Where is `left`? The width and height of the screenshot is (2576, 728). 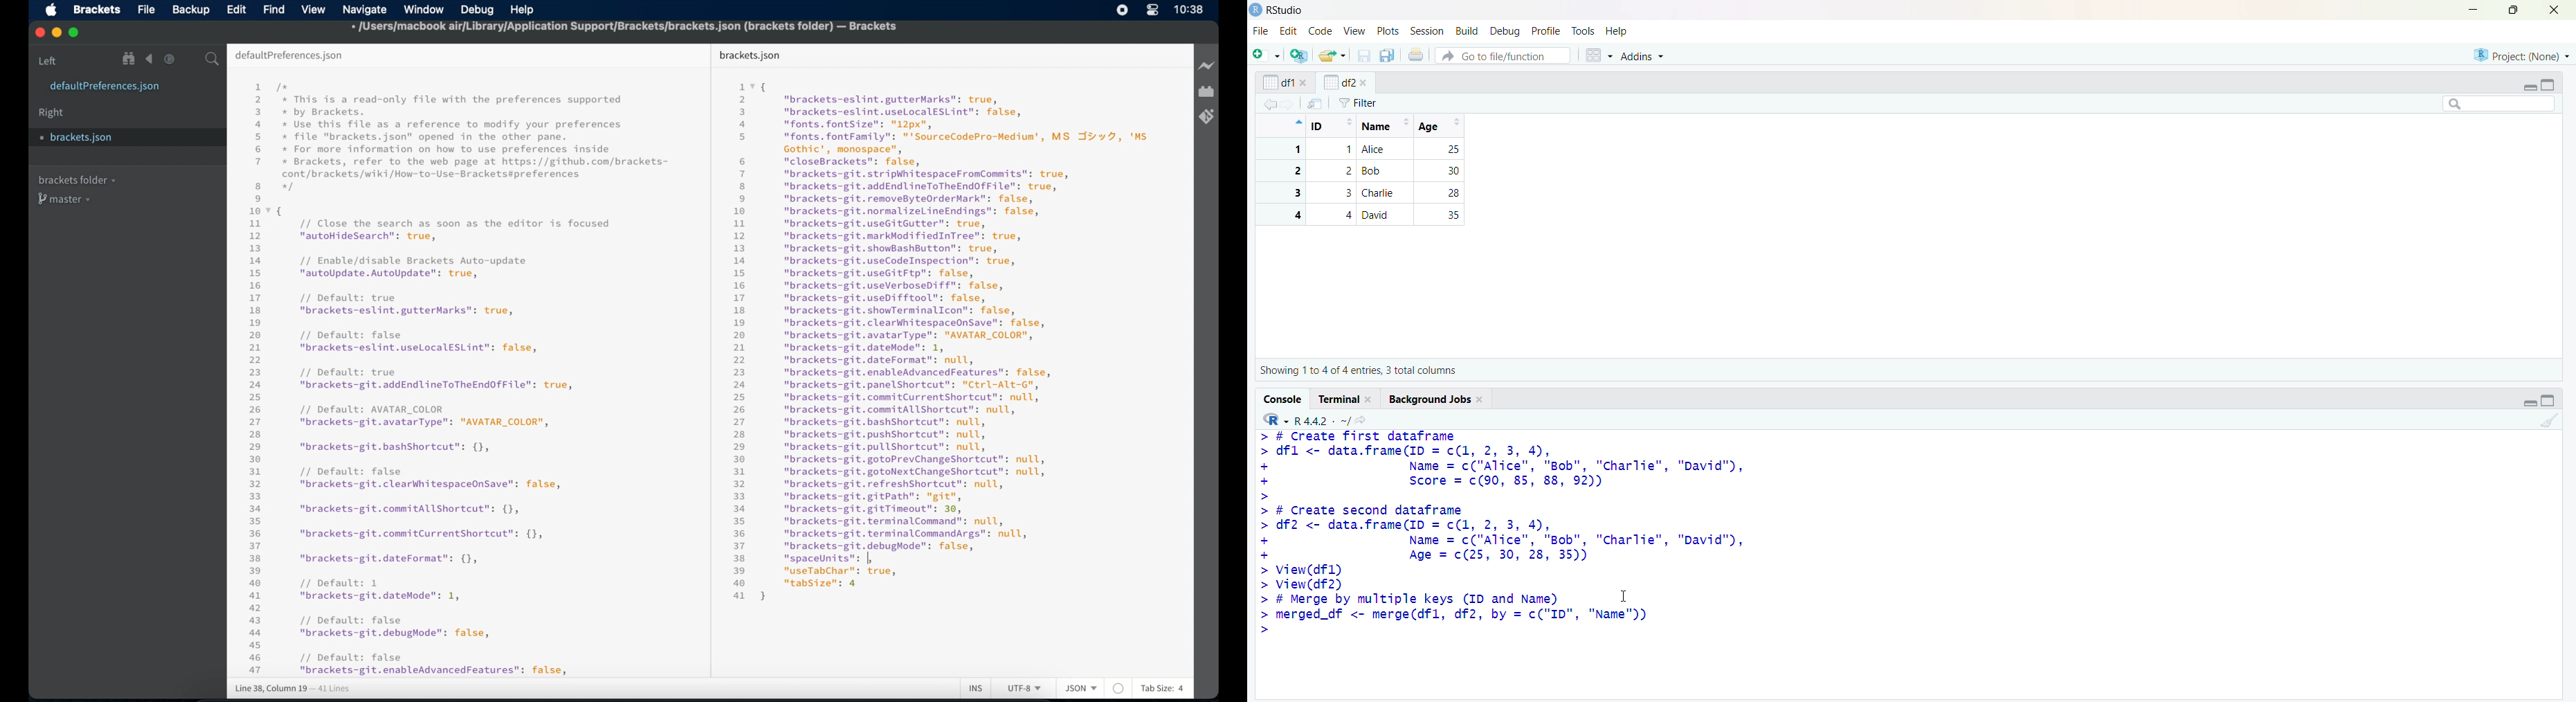 left is located at coordinates (48, 61).